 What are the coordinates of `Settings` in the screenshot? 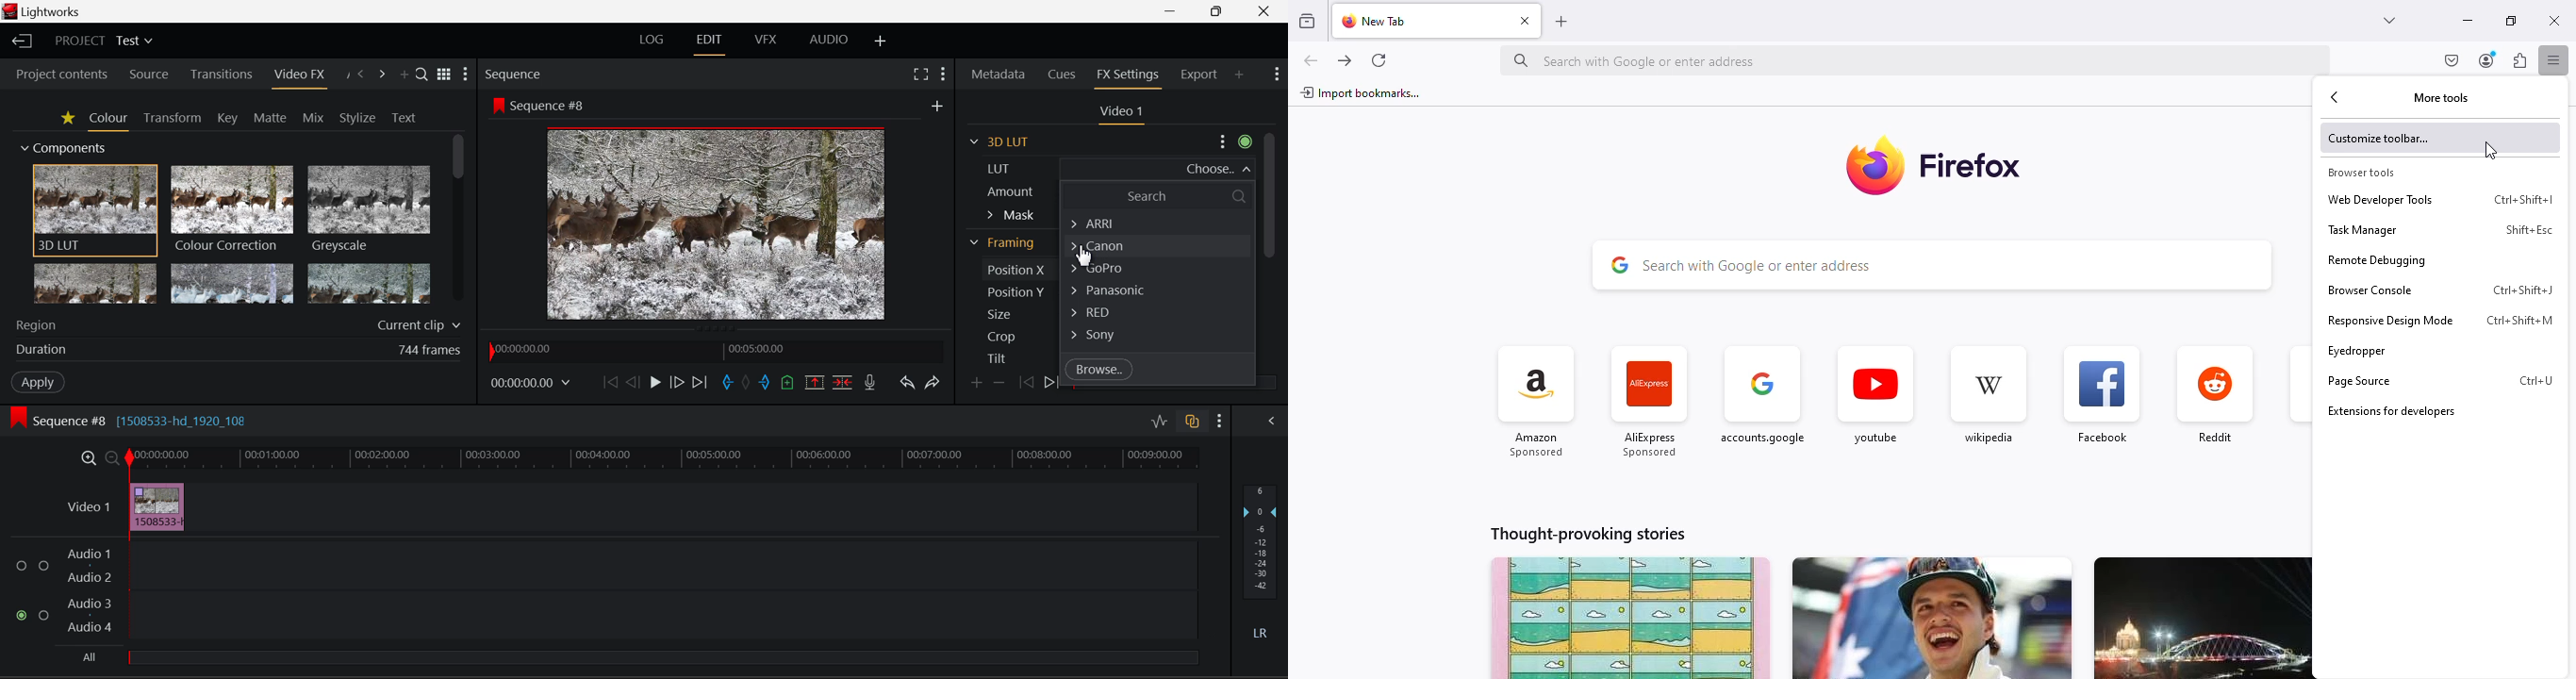 It's located at (1236, 141).